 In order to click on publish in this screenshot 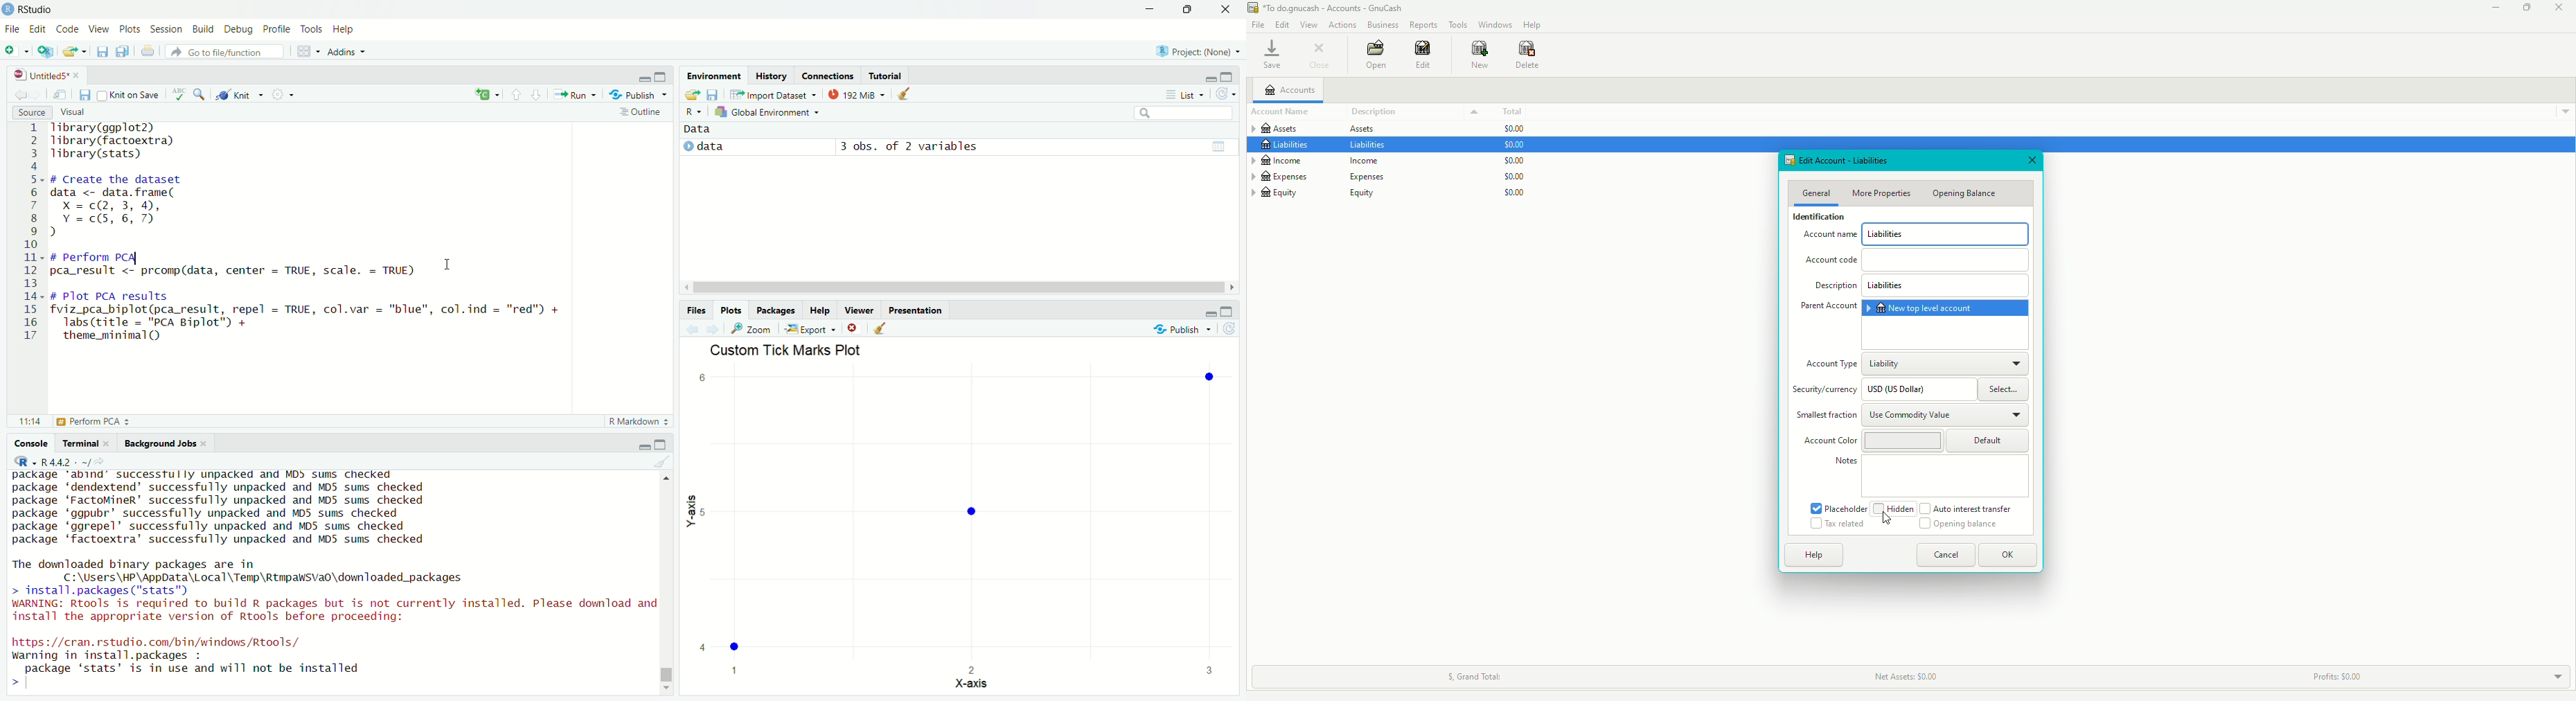, I will do `click(639, 95)`.